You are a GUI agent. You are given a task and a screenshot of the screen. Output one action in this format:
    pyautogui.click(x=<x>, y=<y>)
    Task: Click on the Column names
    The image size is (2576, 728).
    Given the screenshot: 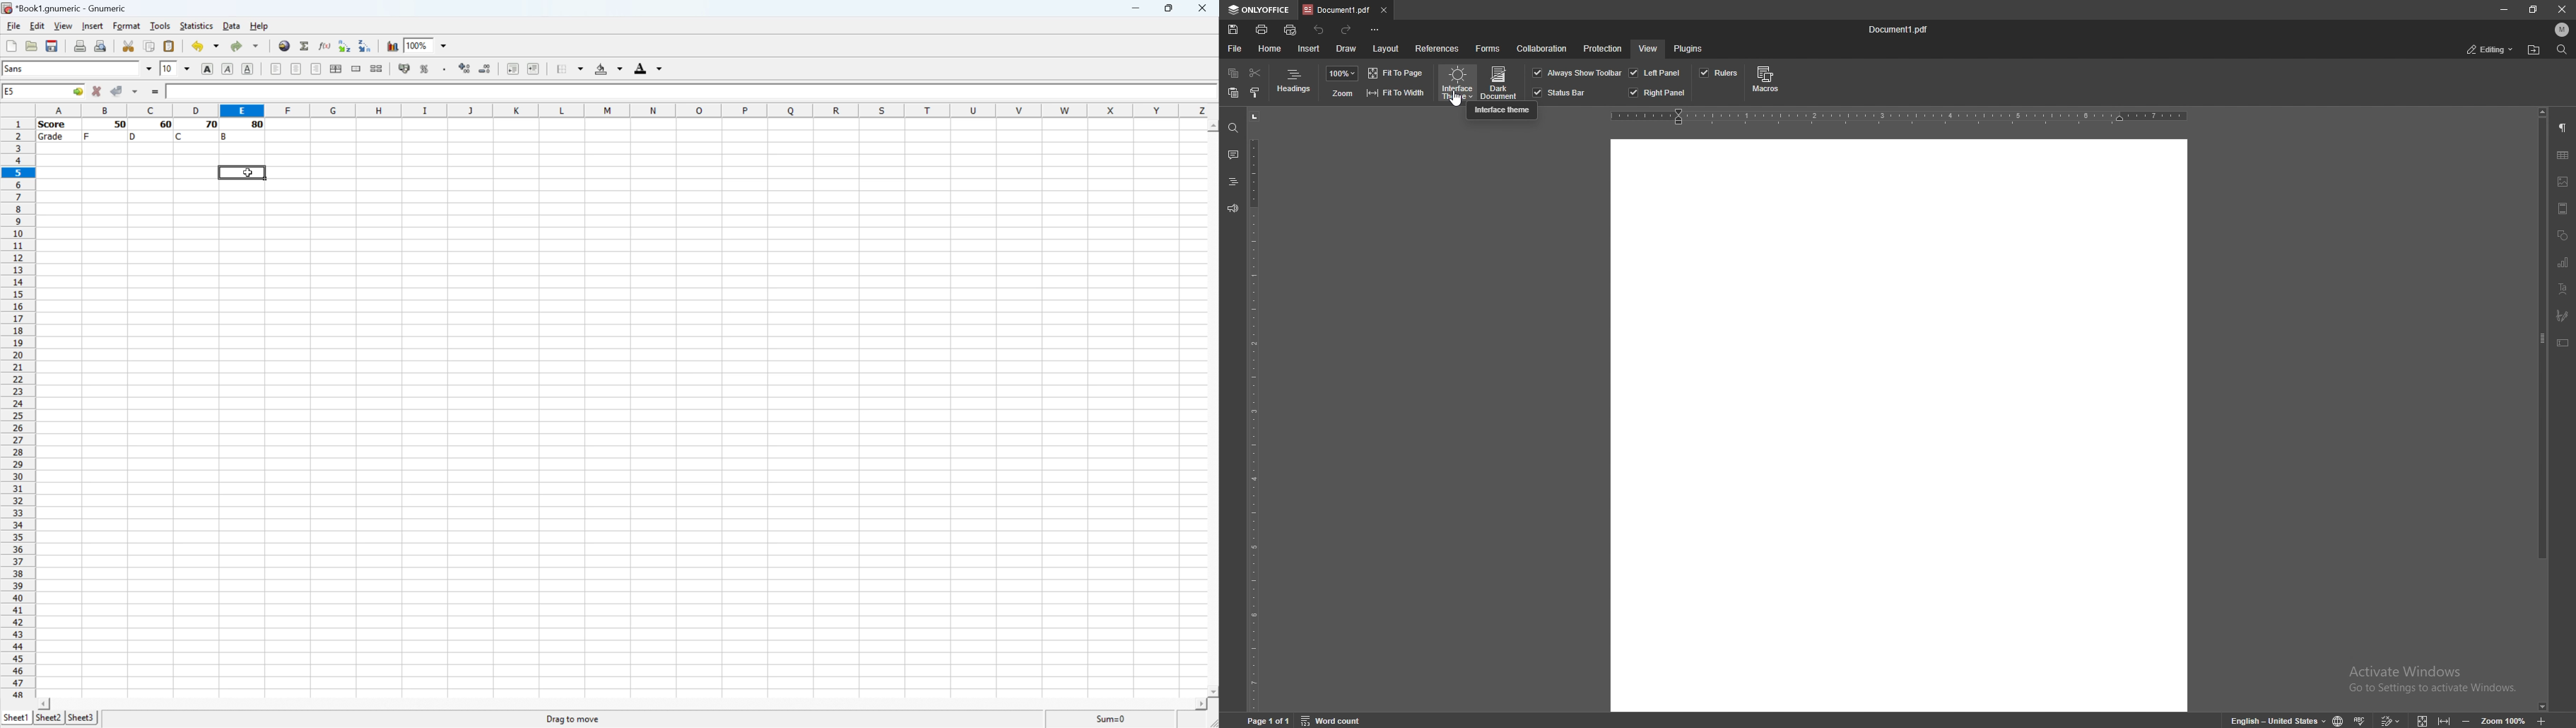 What is the action you would take?
    pyautogui.click(x=626, y=109)
    